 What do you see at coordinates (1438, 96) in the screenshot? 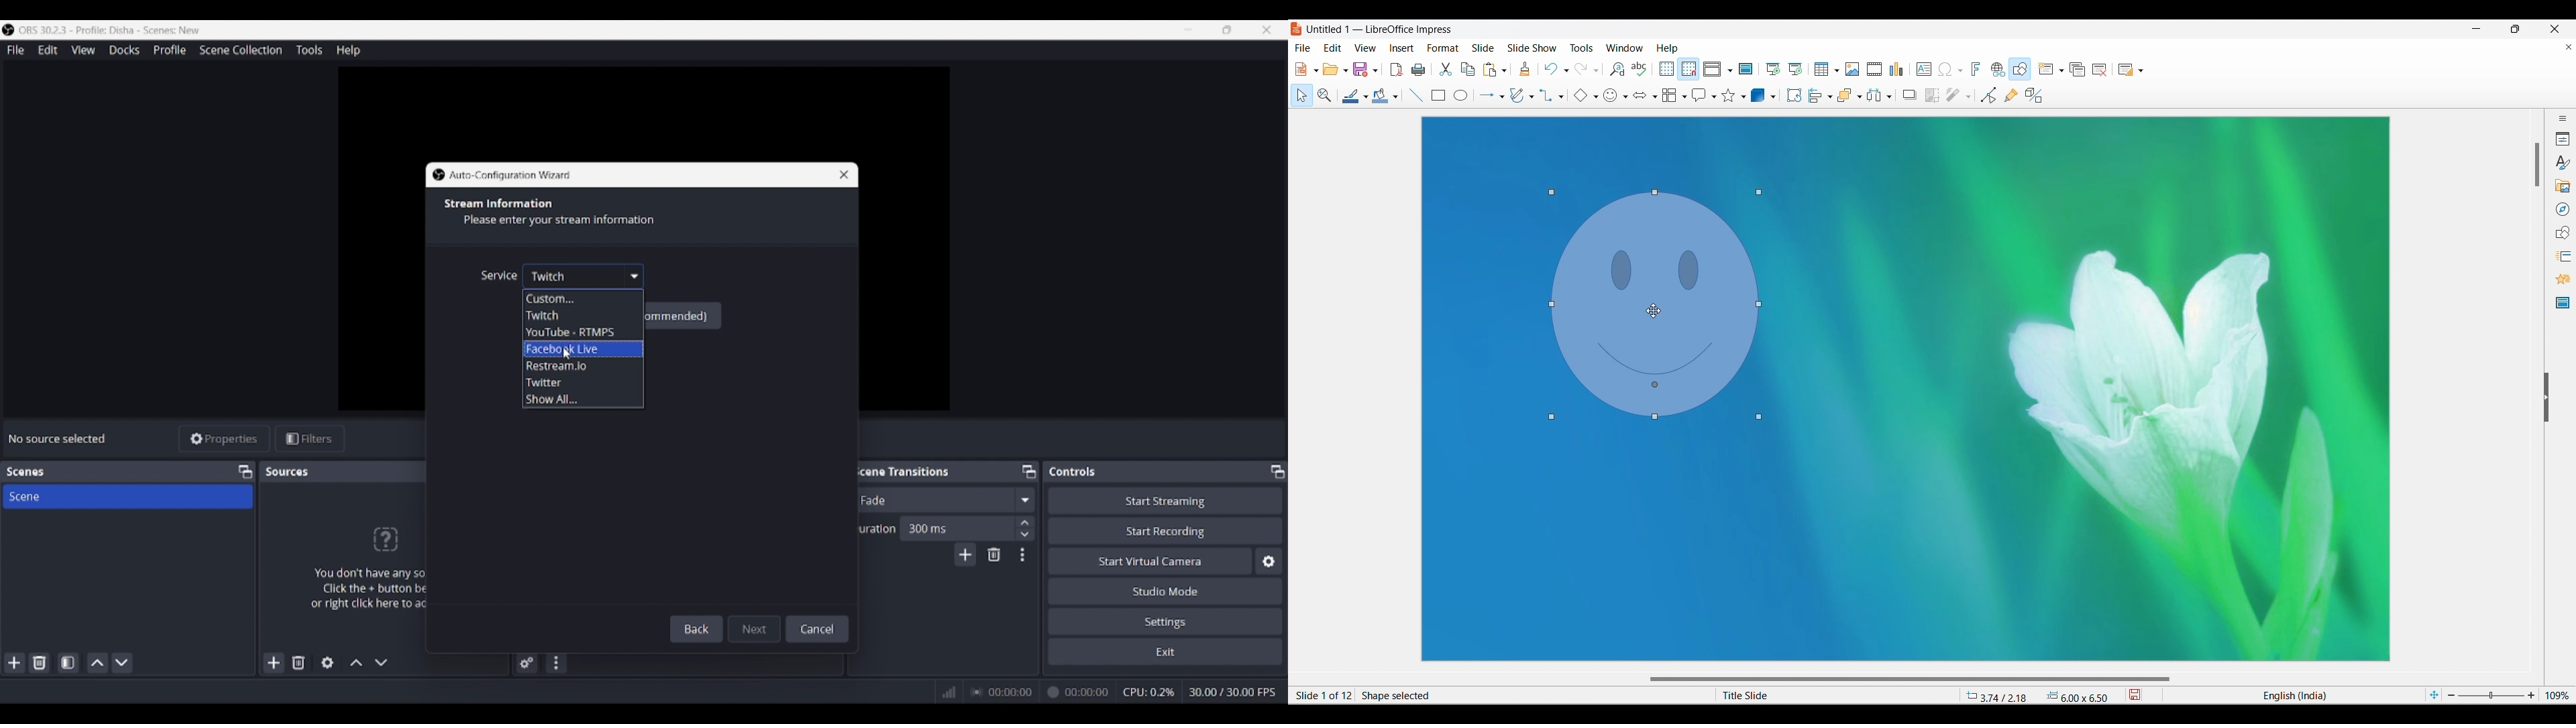
I see `Rectangle` at bounding box center [1438, 96].